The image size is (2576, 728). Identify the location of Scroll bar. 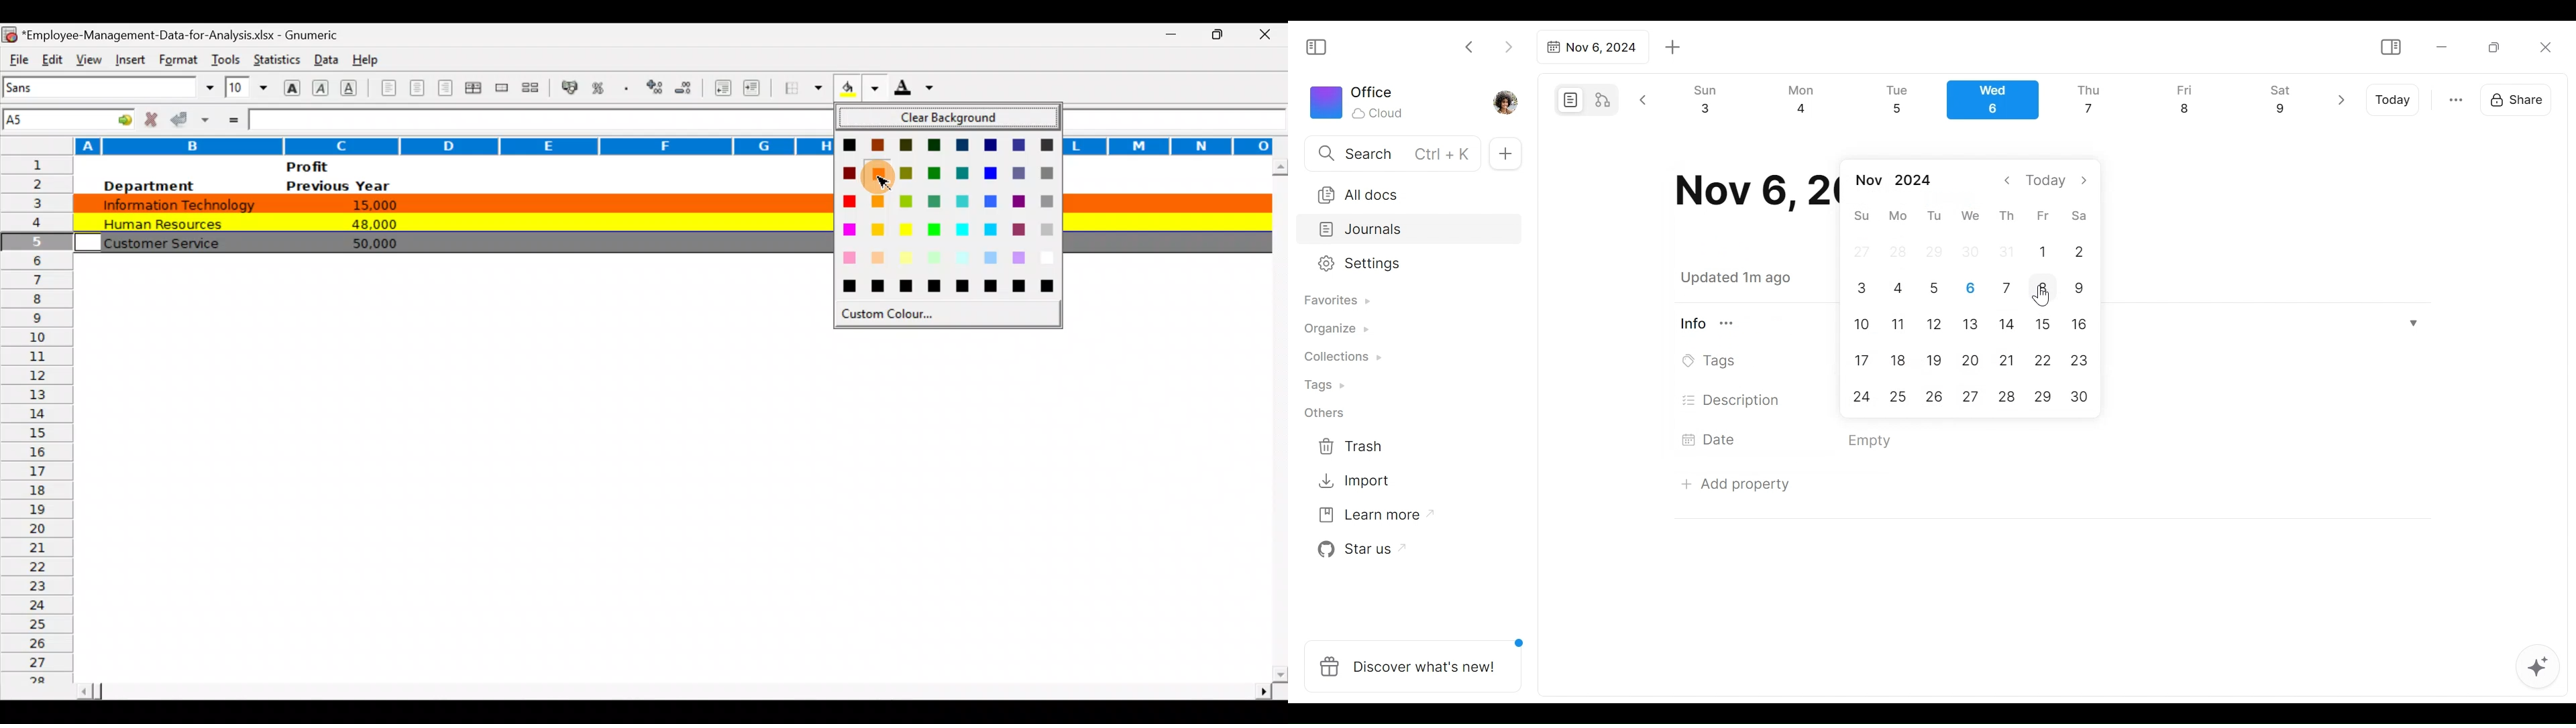
(672, 687).